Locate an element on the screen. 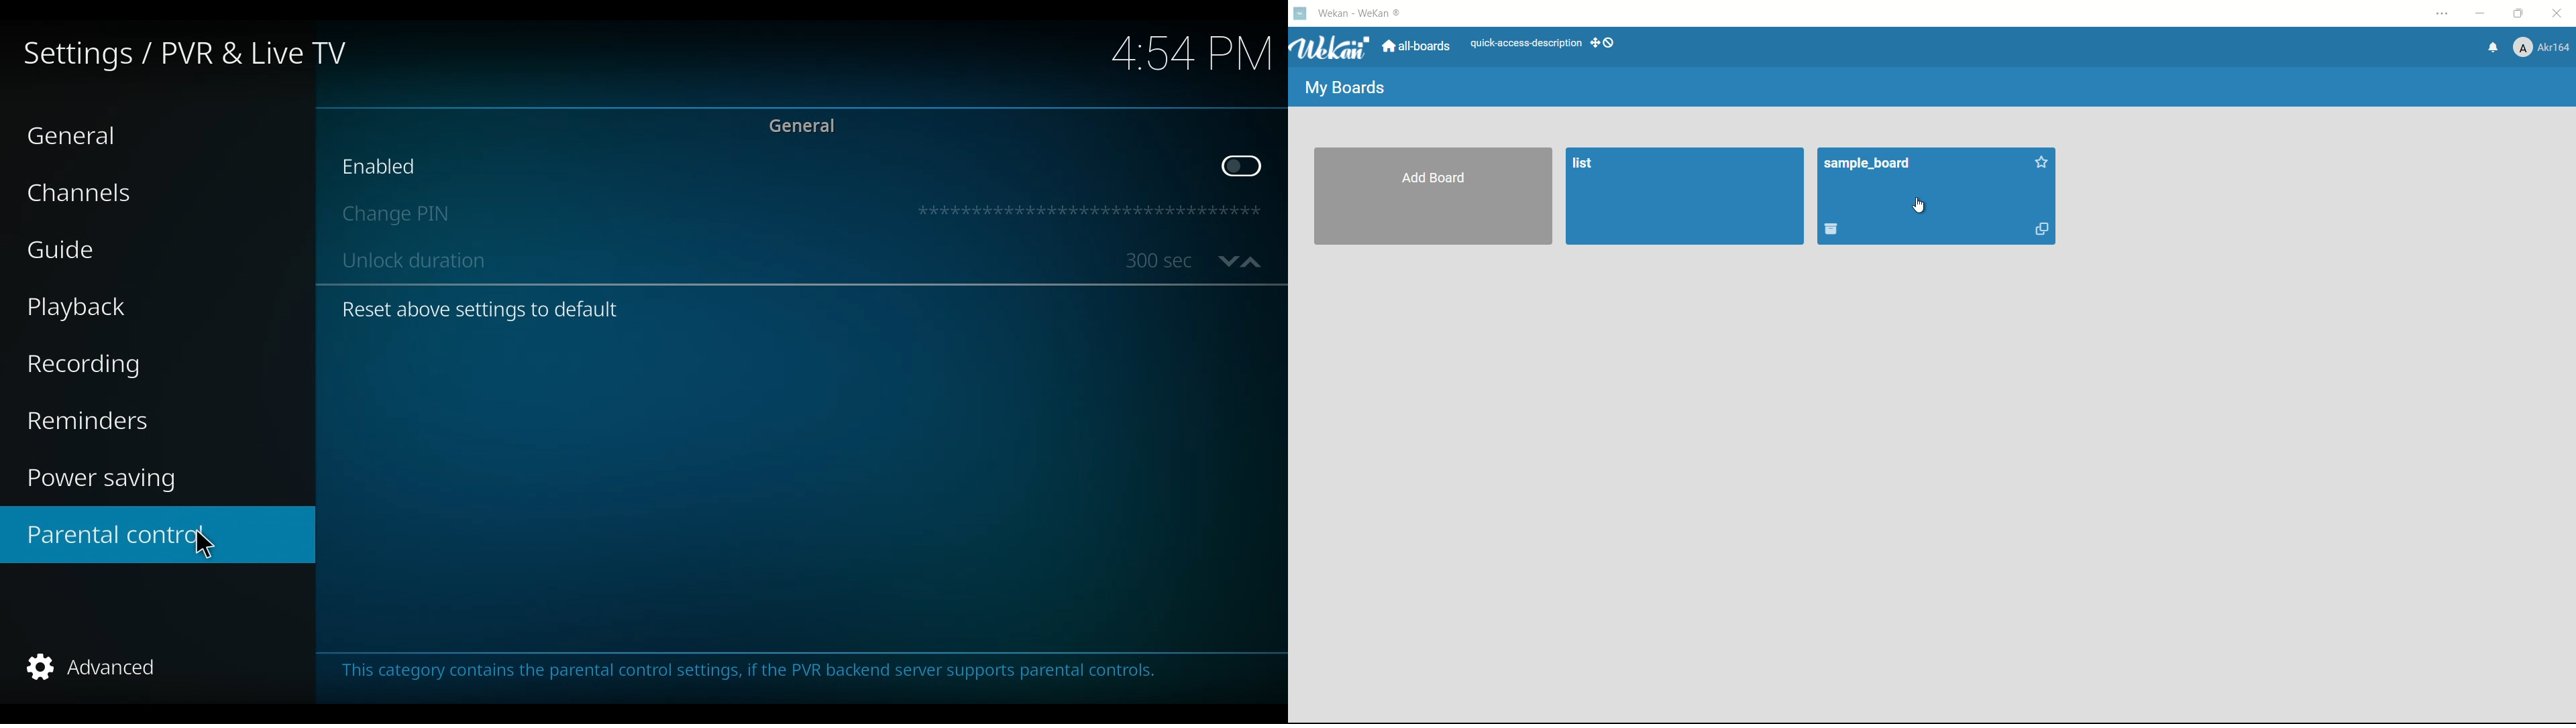 Image resolution: width=2576 pixels, height=728 pixels. Reminders is located at coordinates (91, 421).